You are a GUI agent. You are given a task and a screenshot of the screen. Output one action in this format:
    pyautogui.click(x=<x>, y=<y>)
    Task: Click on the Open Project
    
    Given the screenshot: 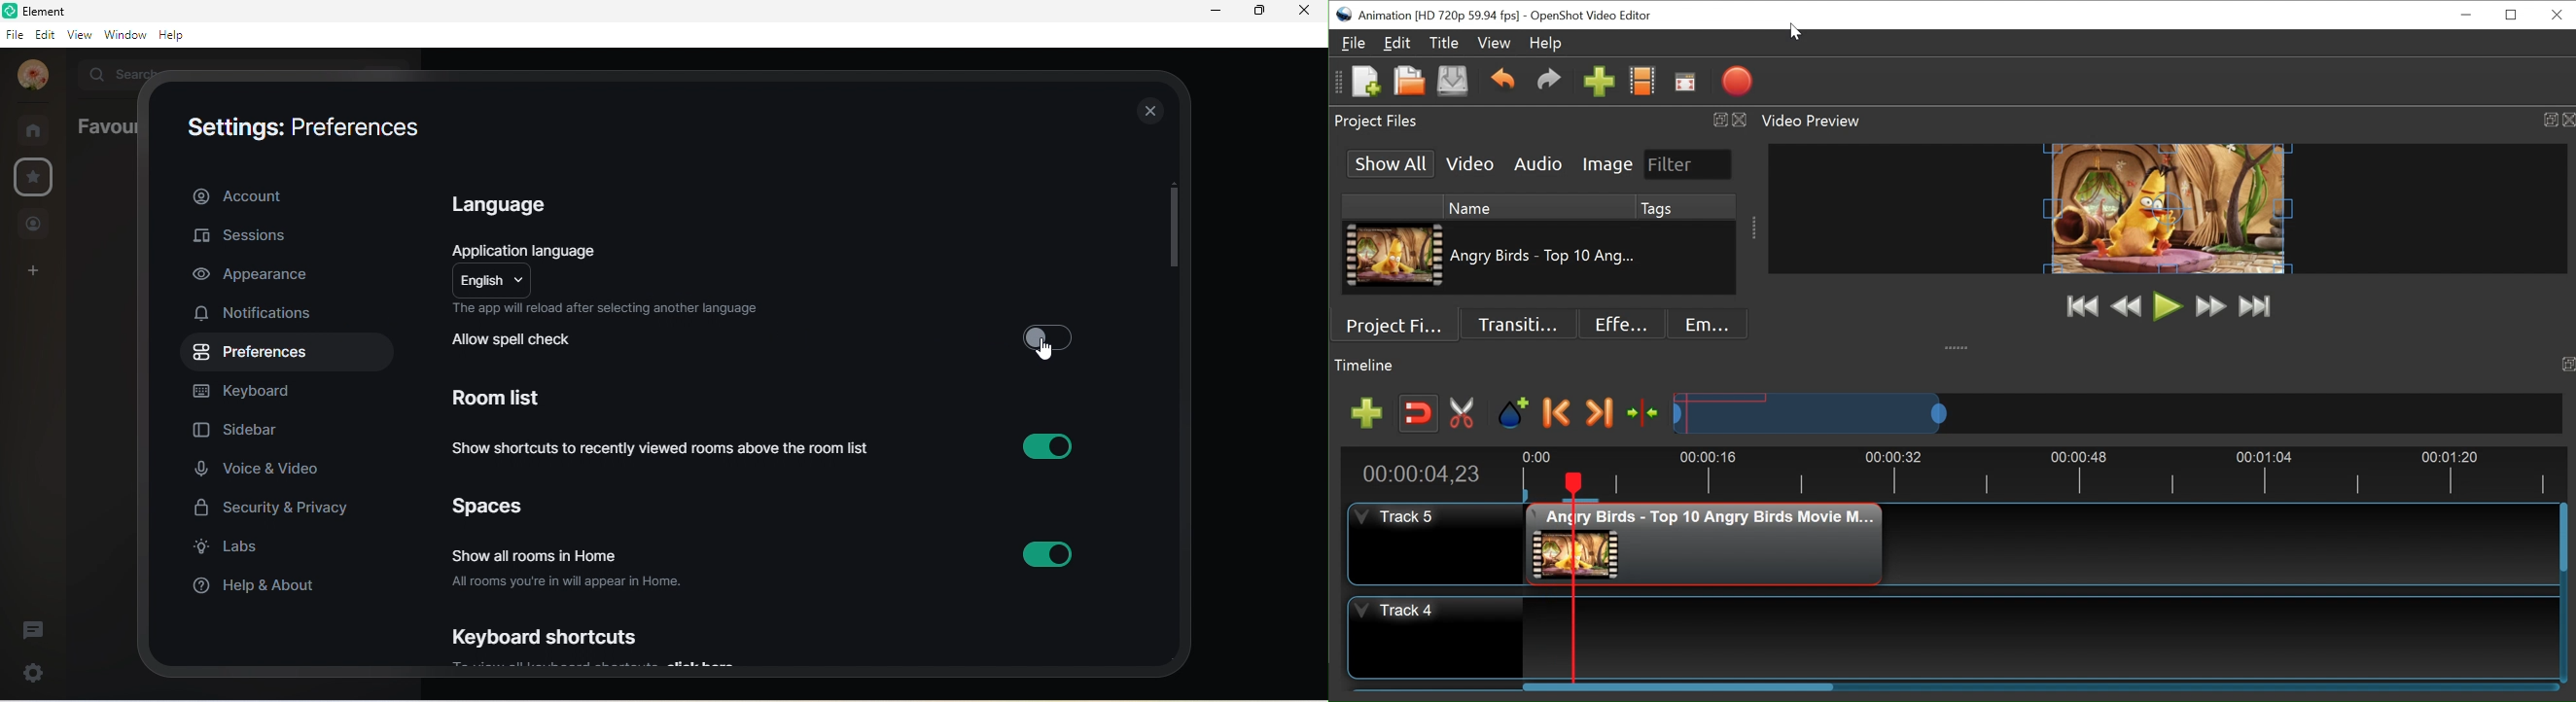 What is the action you would take?
    pyautogui.click(x=1408, y=81)
    